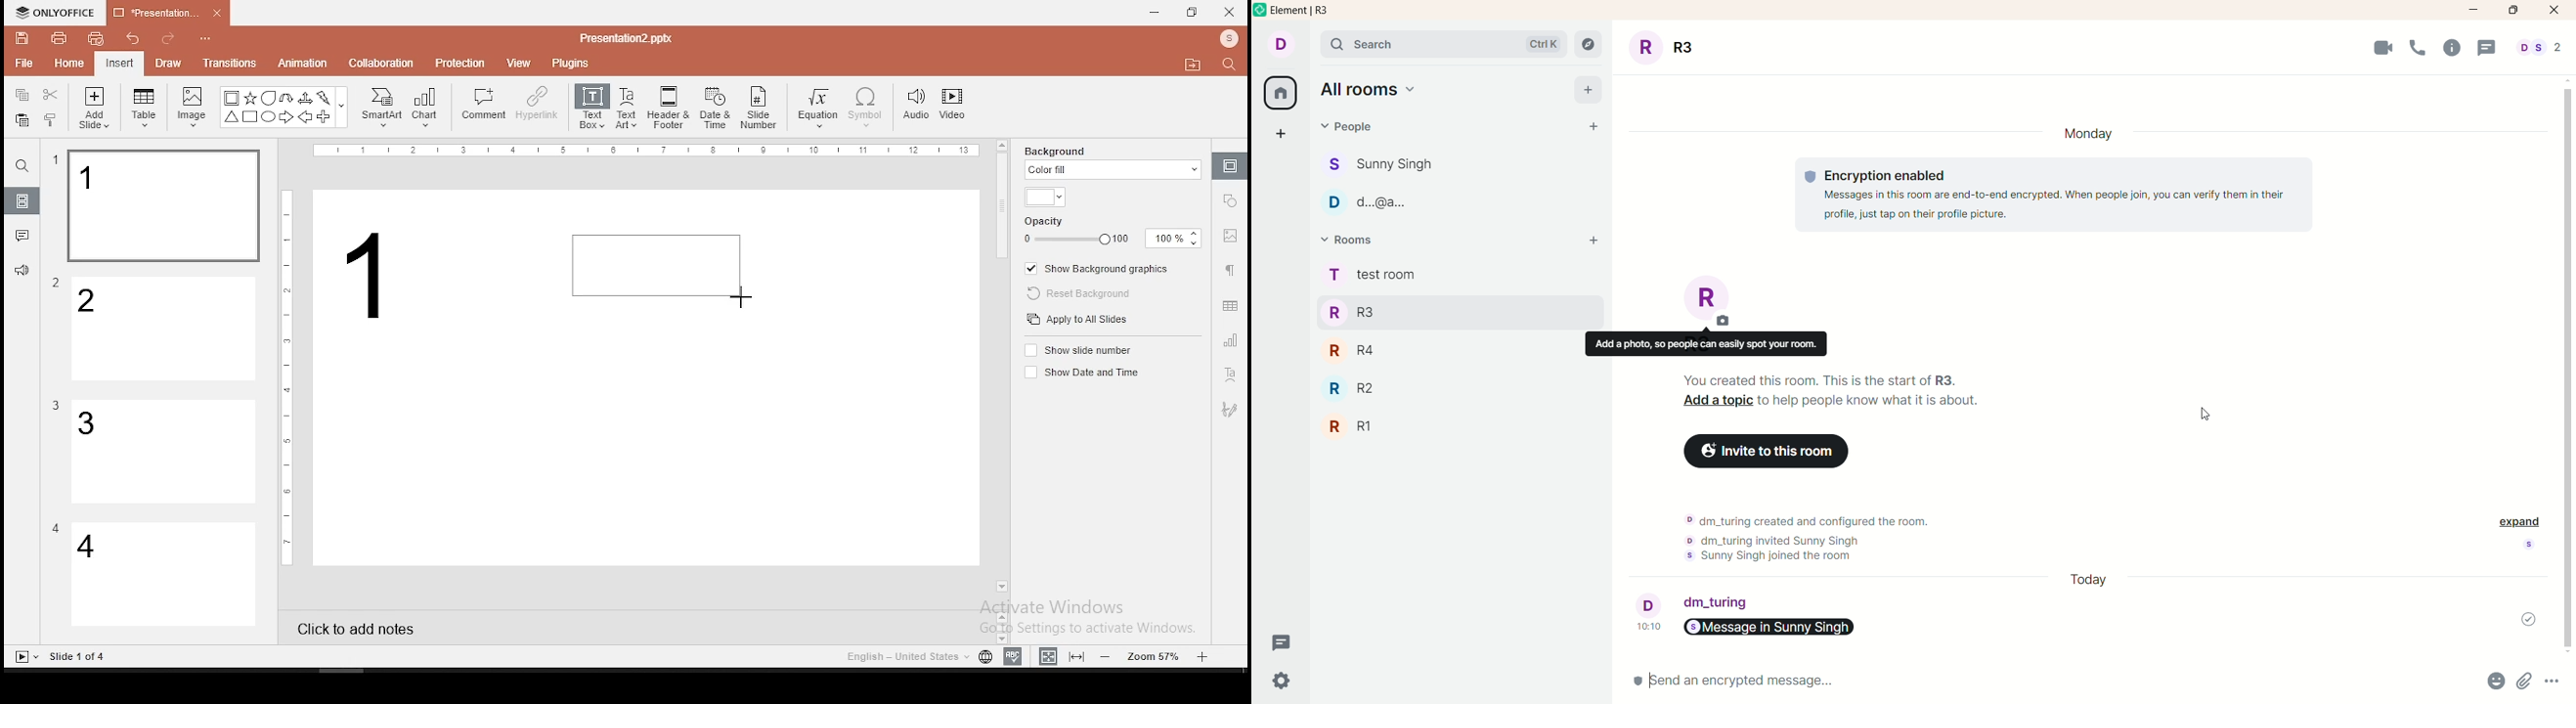 The height and width of the screenshot is (728, 2576). I want to click on Trianlge, so click(231, 117).